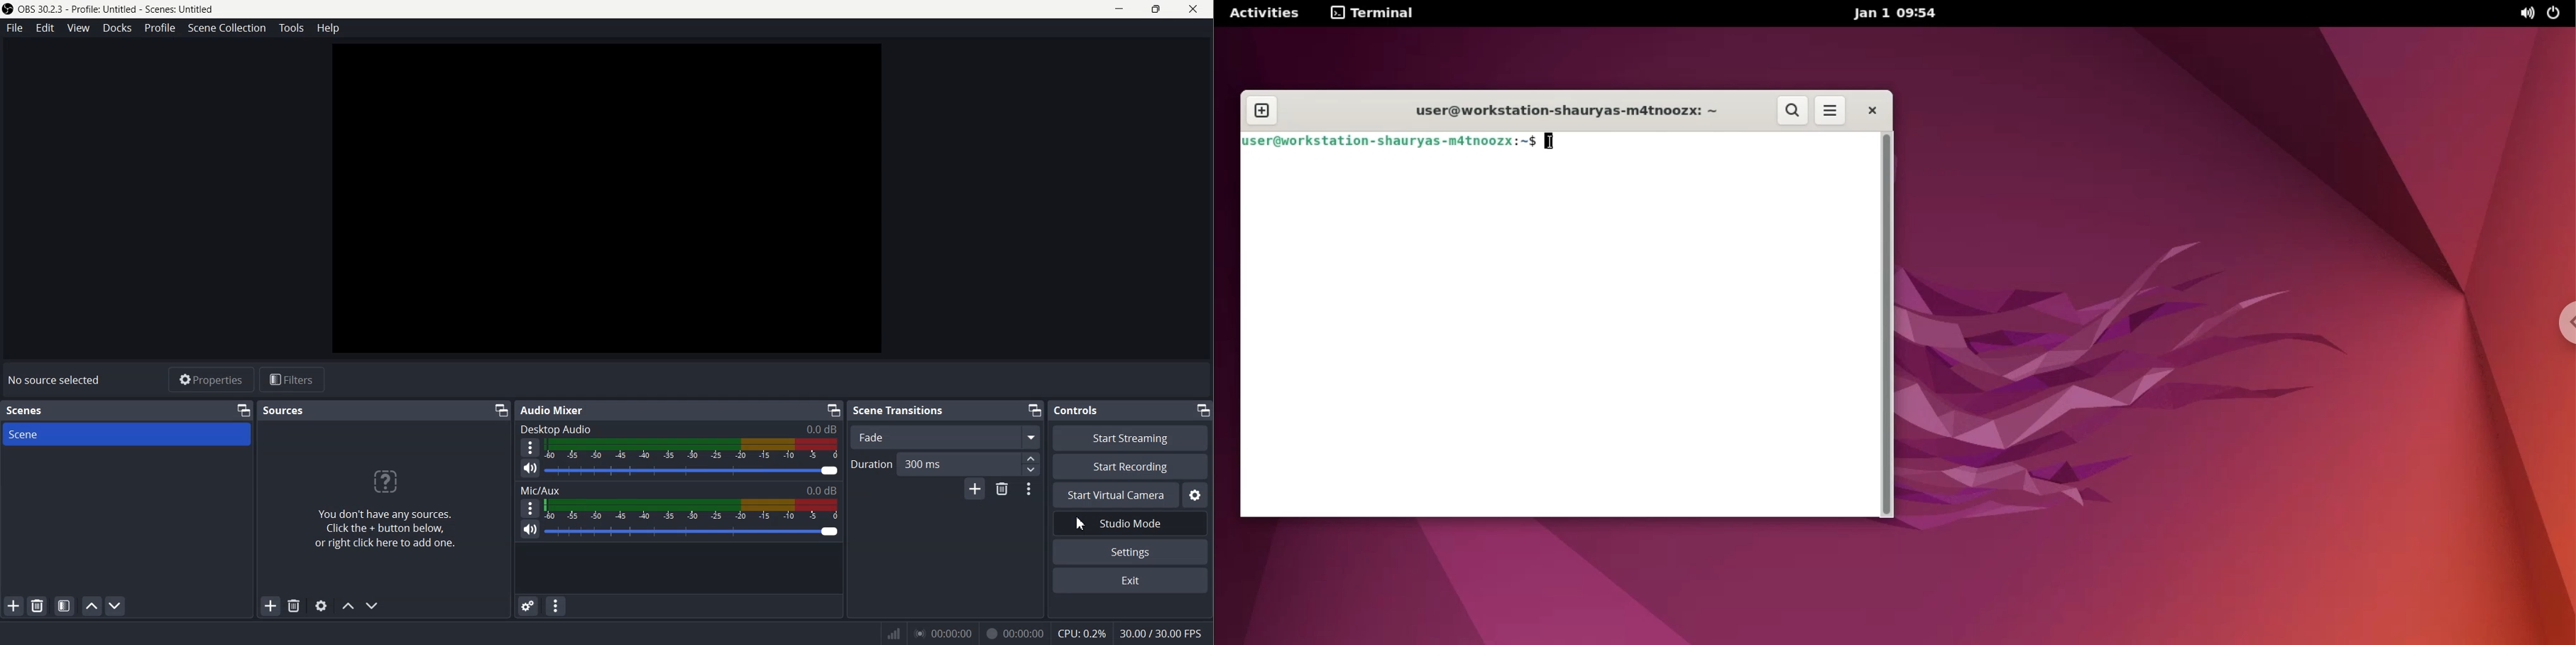  I want to click on Remove selected sources, so click(295, 606).